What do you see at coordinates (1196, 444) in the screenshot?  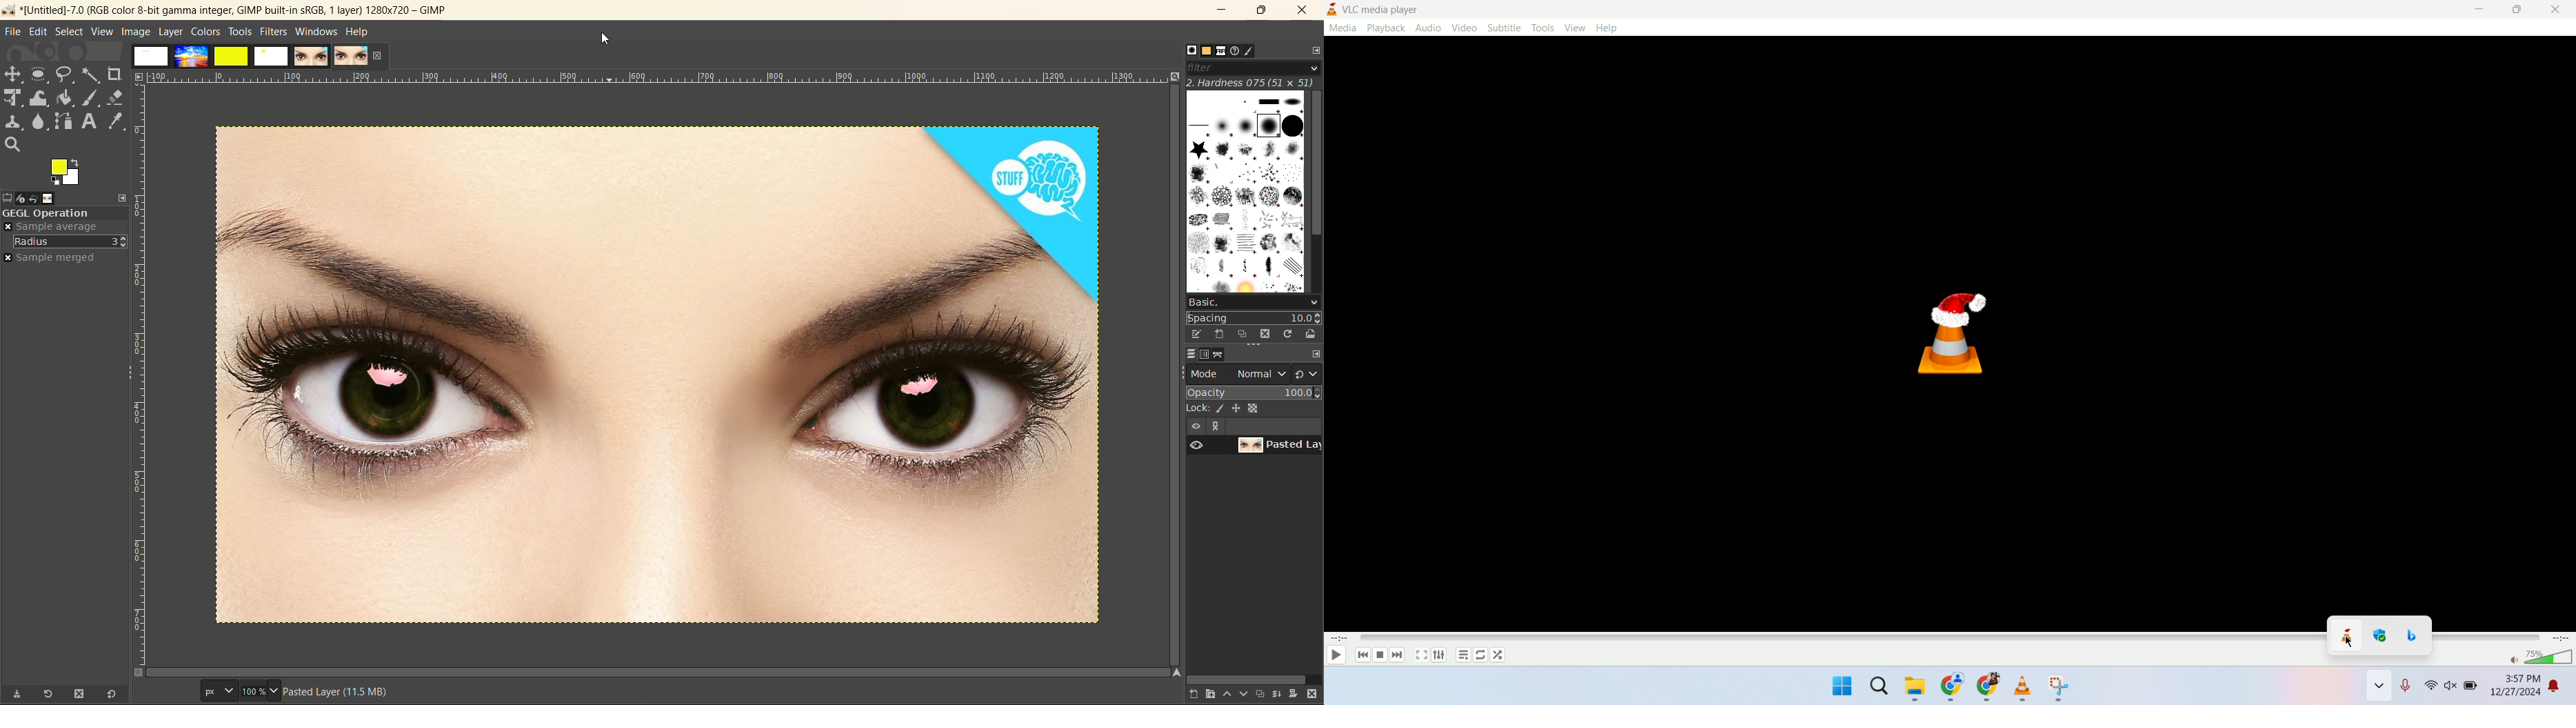 I see `preview` at bounding box center [1196, 444].